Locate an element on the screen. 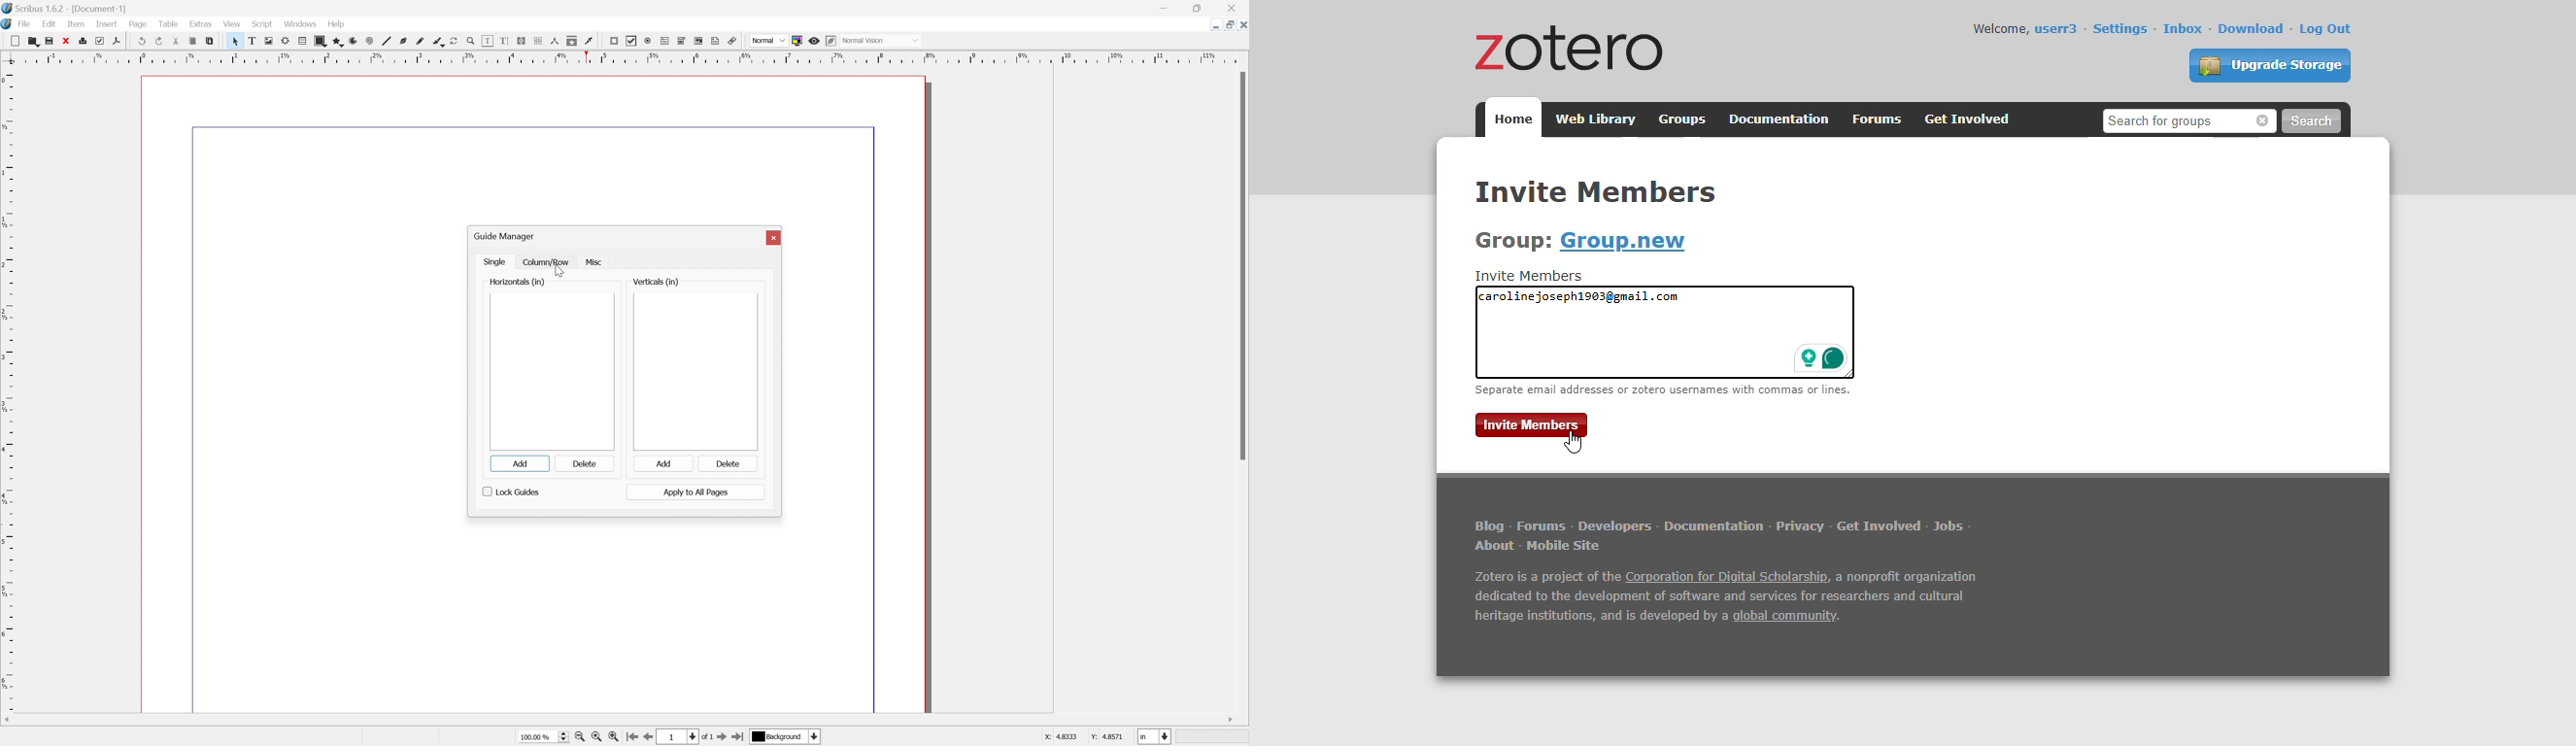 This screenshot has height=756, width=2576. undo is located at coordinates (140, 40).